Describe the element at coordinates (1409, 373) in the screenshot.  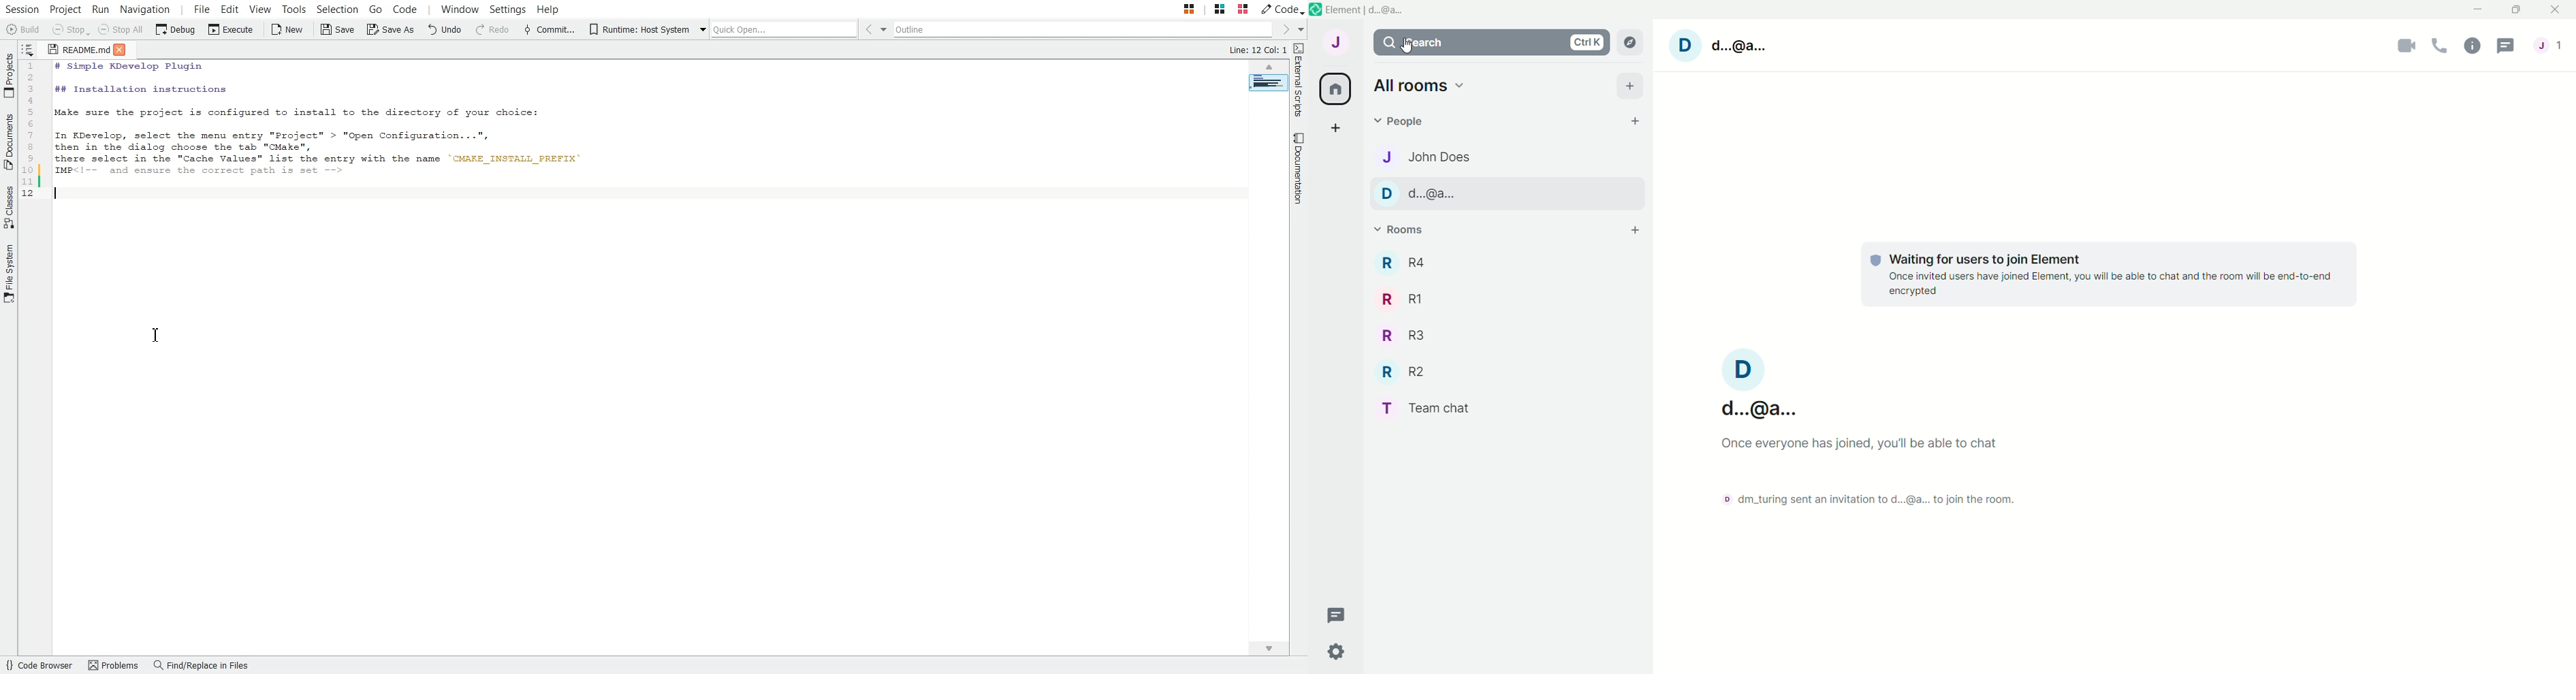
I see `R2` at that location.